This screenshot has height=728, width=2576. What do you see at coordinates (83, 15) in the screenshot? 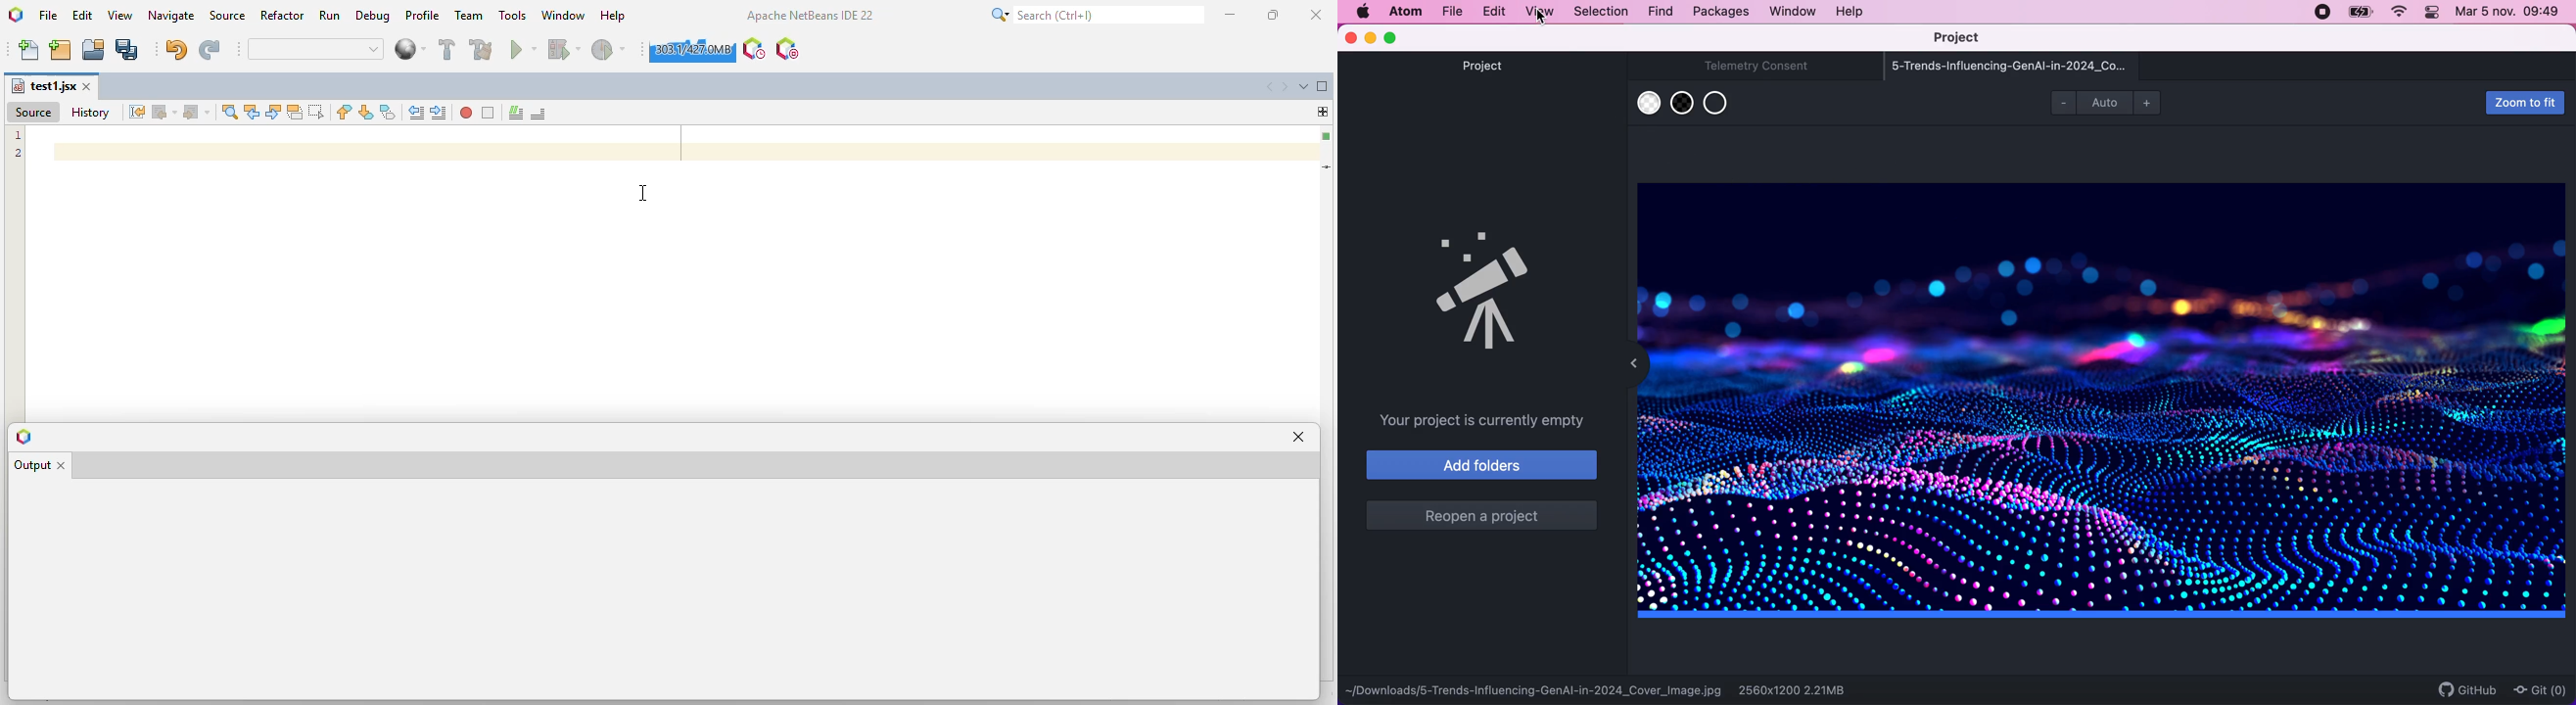
I see `edit` at bounding box center [83, 15].